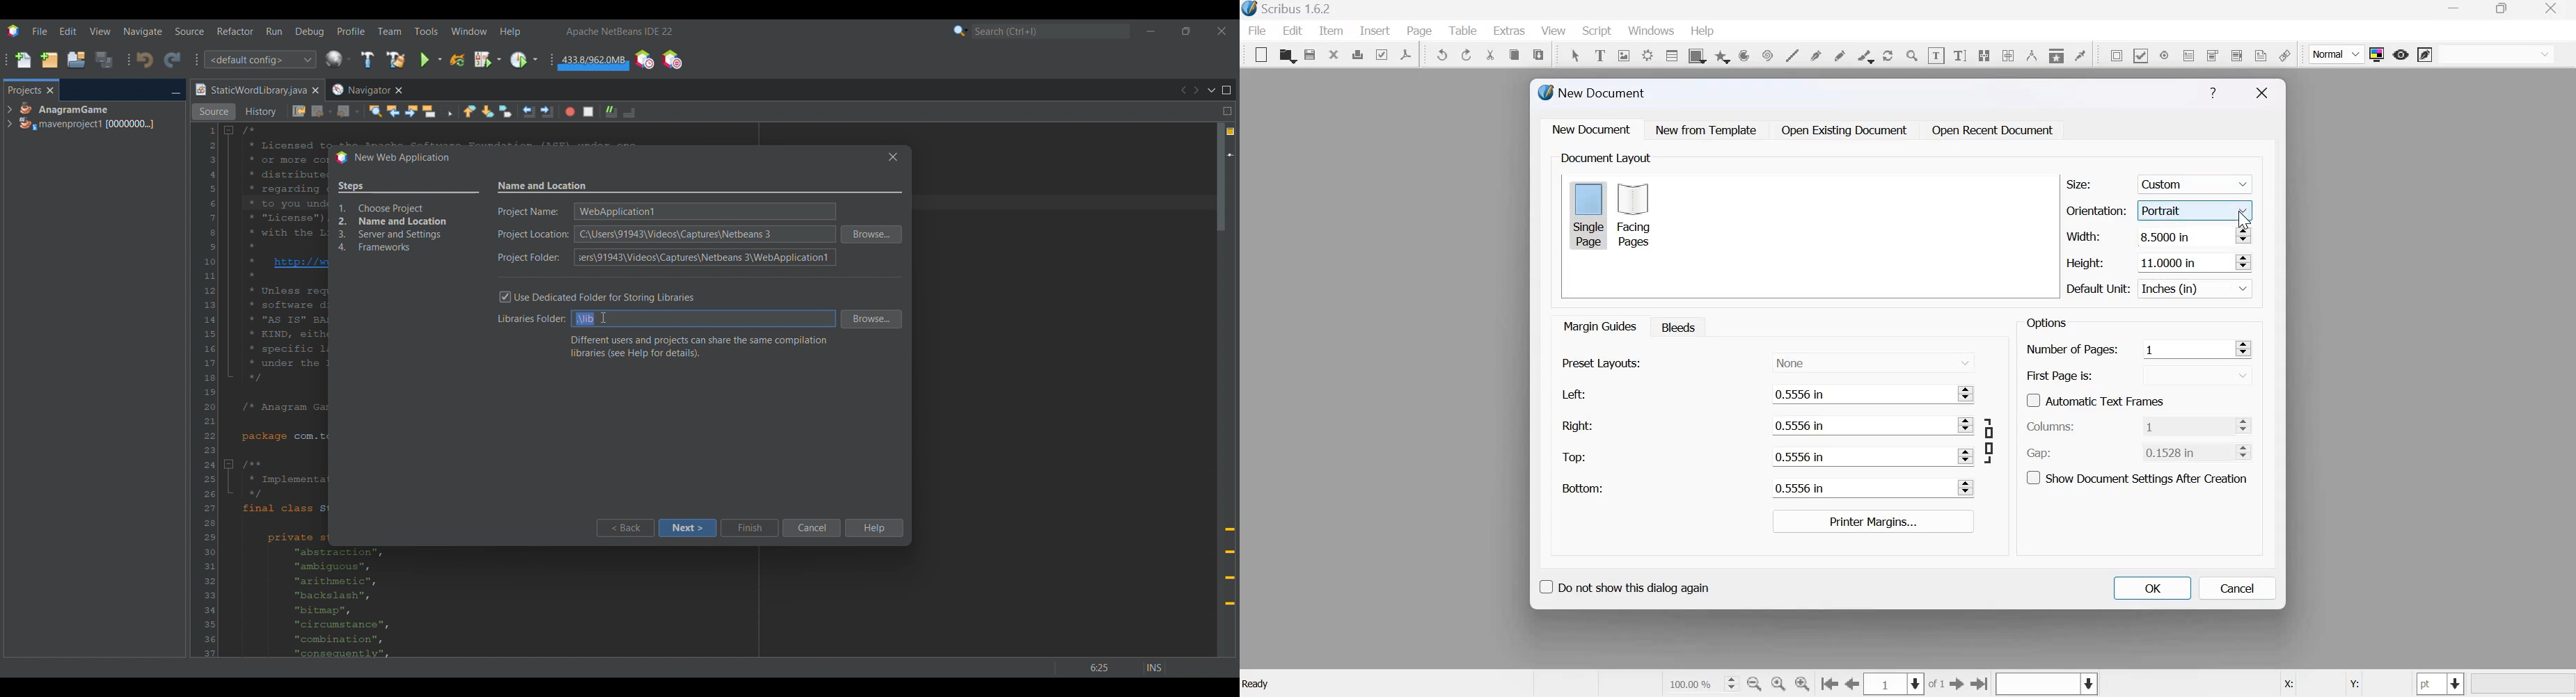 The width and height of the screenshot is (2576, 700). I want to click on PDF check box, so click(2140, 54).